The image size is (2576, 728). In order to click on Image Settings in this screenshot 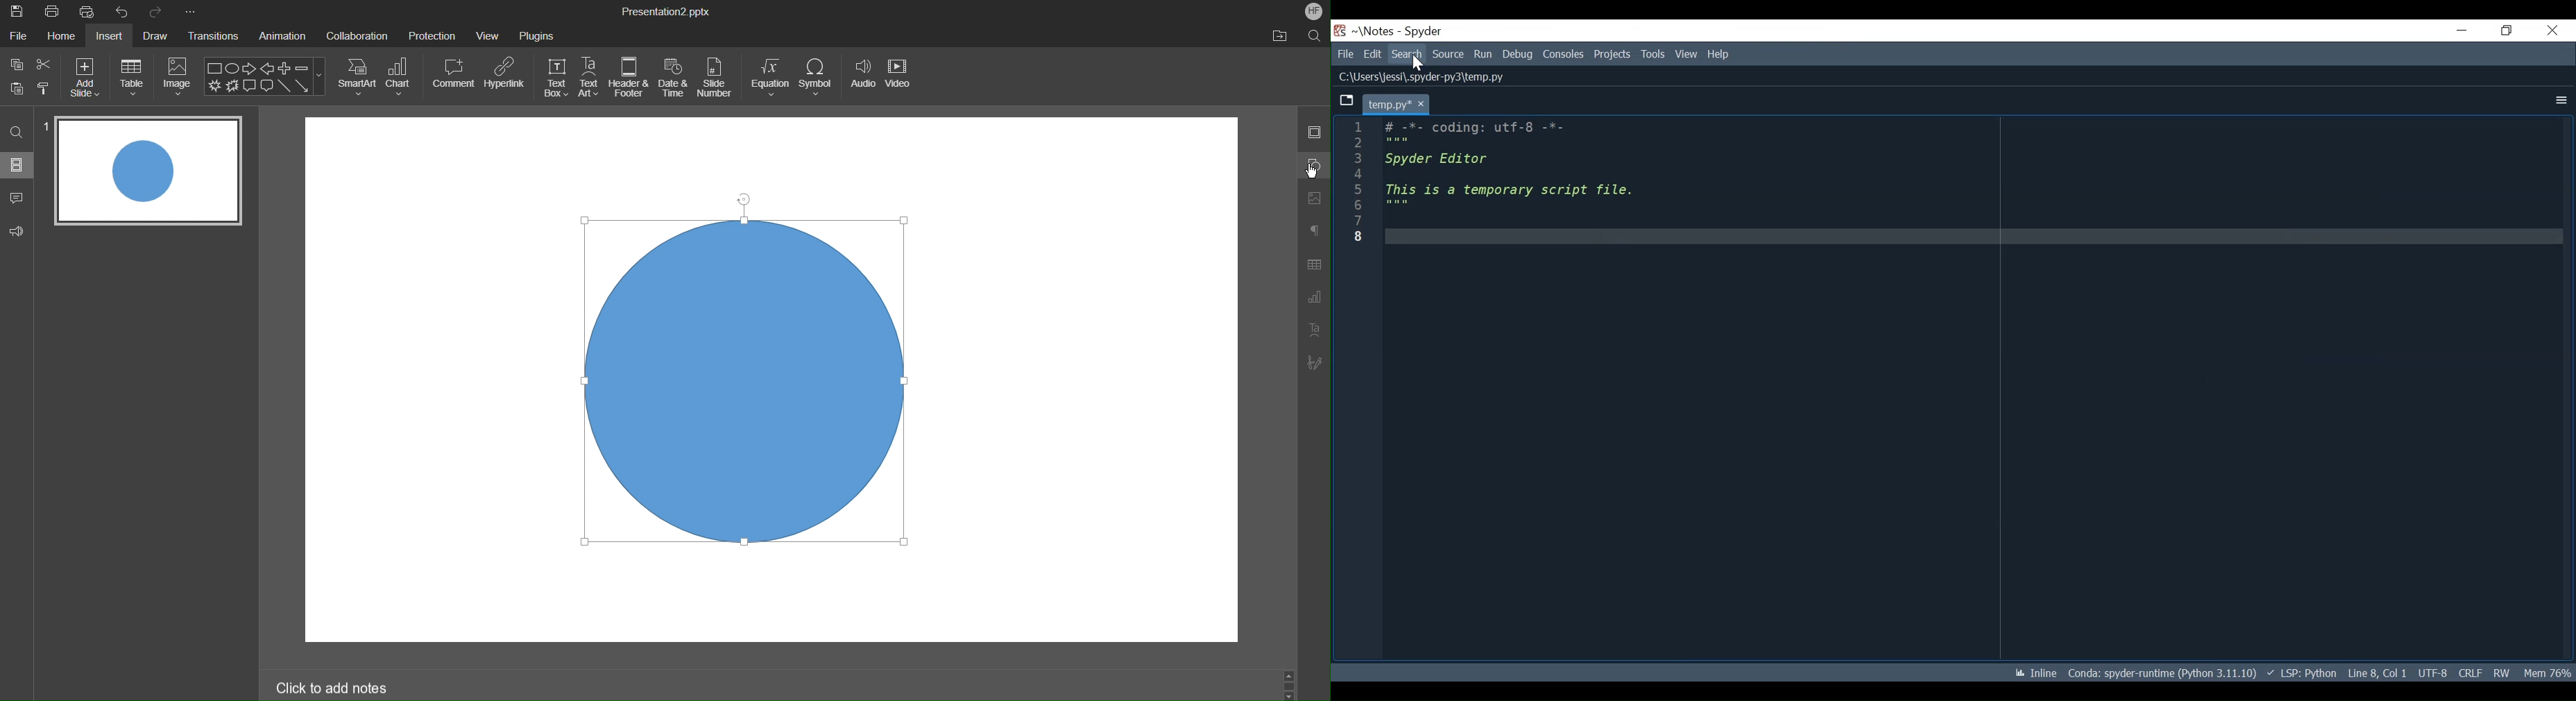, I will do `click(1315, 196)`.